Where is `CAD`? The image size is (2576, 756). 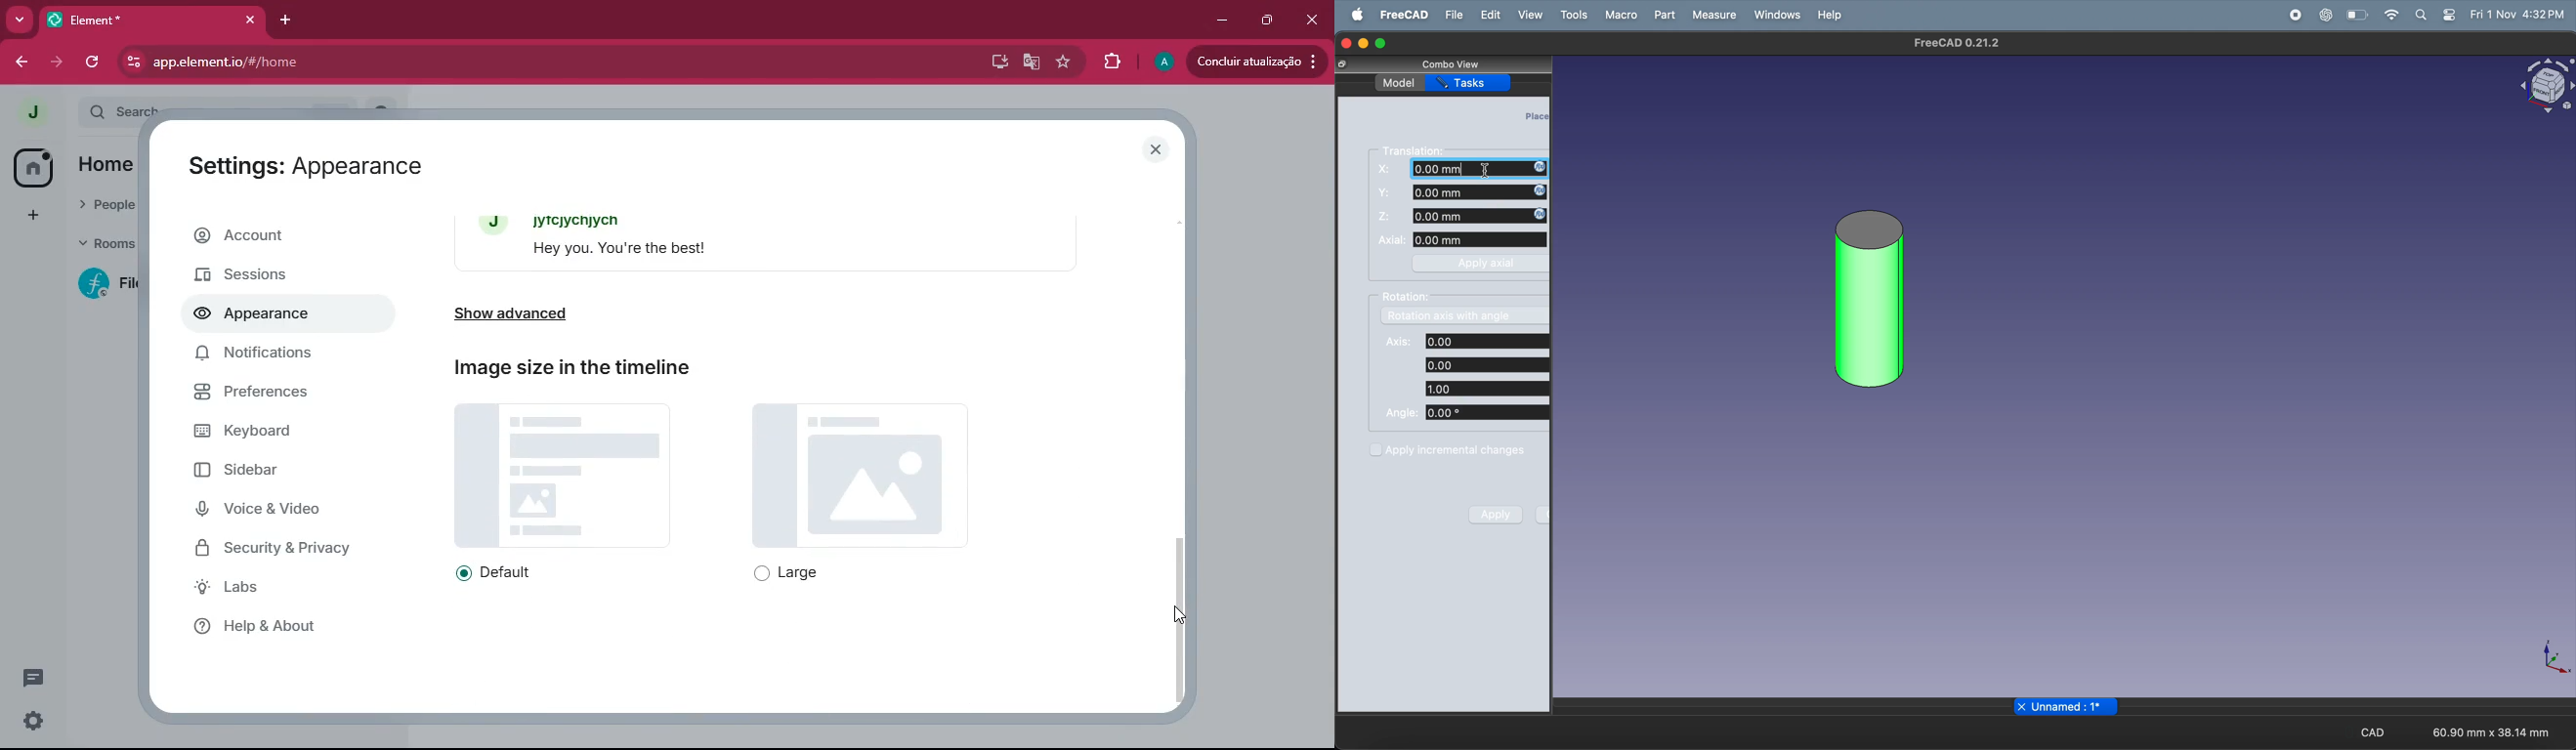
CAD is located at coordinates (2367, 731).